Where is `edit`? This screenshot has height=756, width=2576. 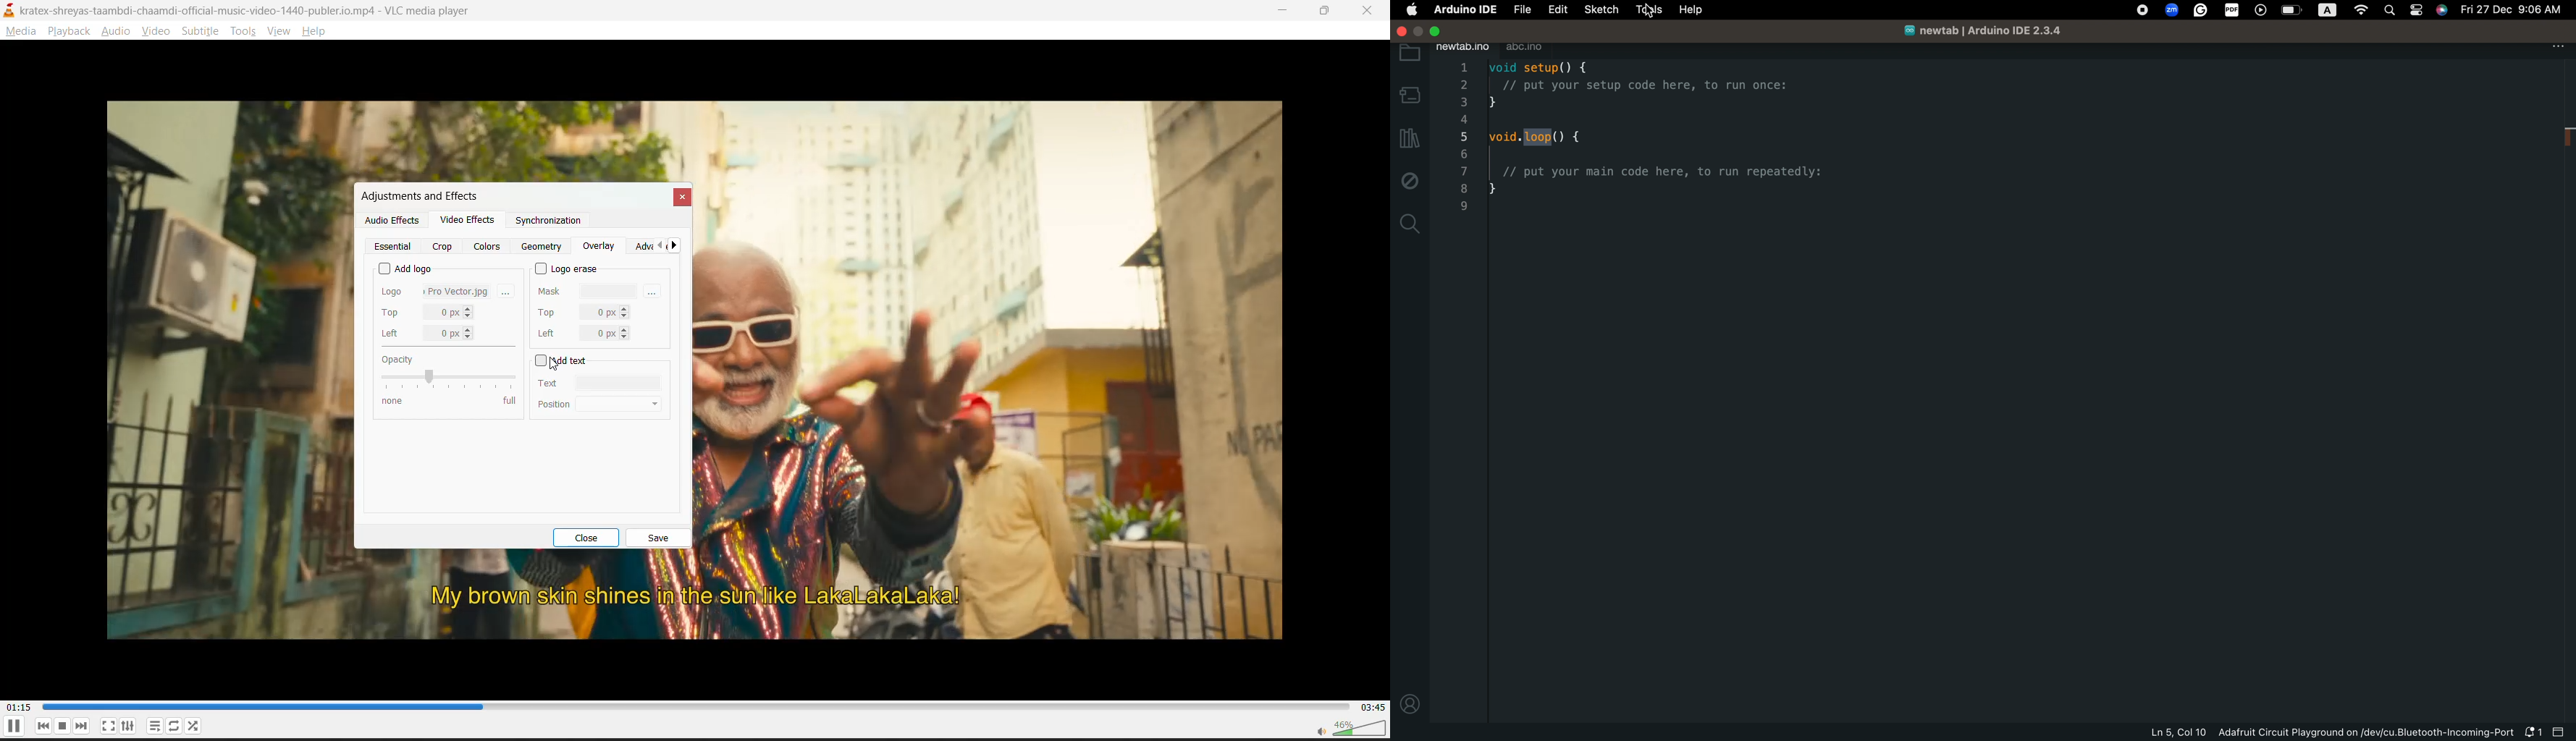
edit is located at coordinates (1555, 9).